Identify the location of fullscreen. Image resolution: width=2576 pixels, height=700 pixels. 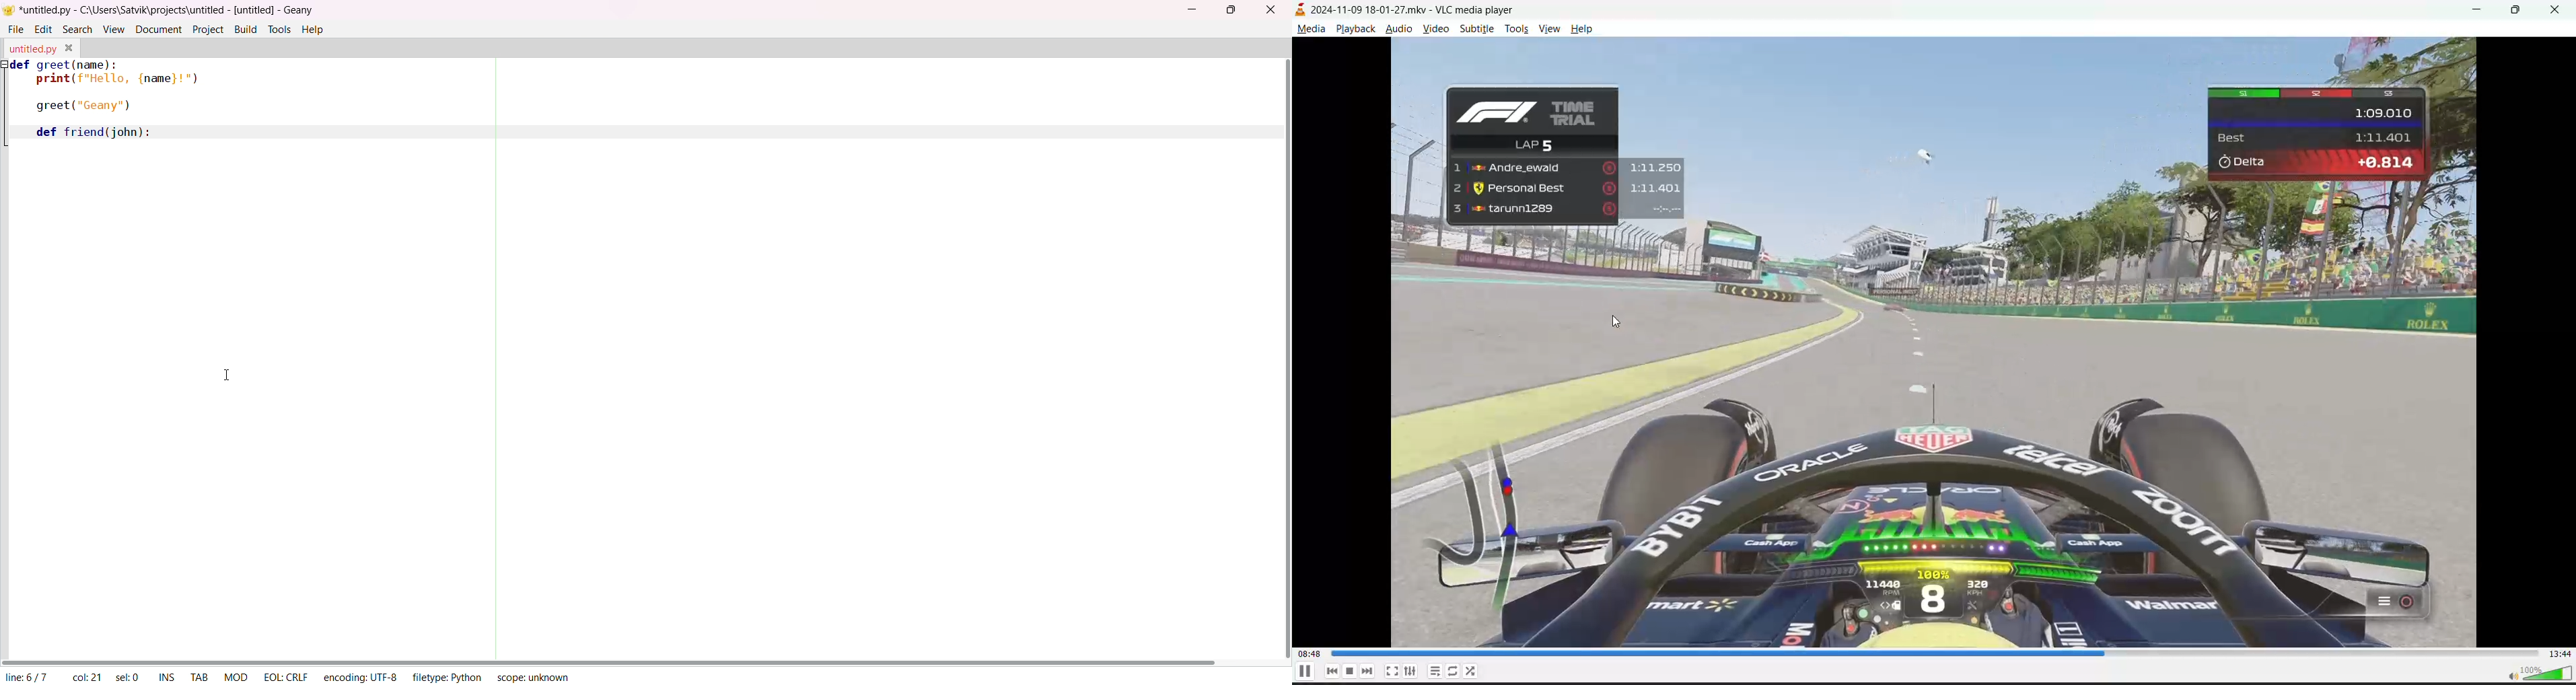
(1390, 671).